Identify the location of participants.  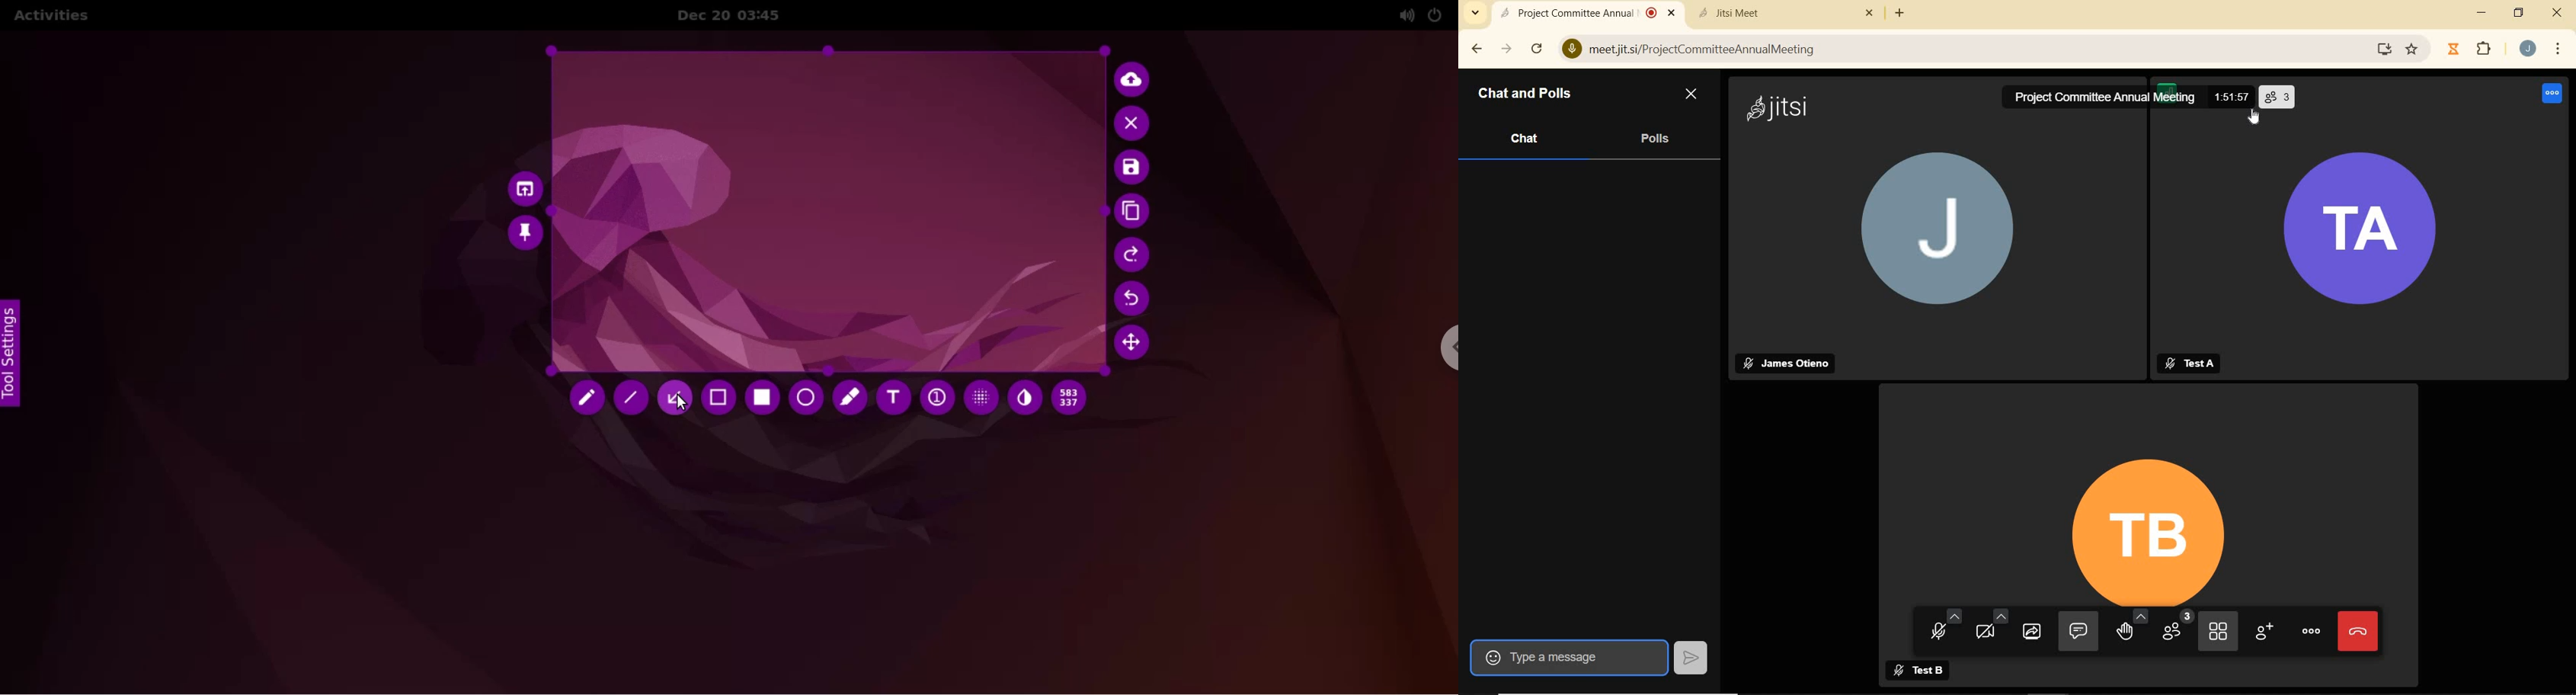
(2178, 628).